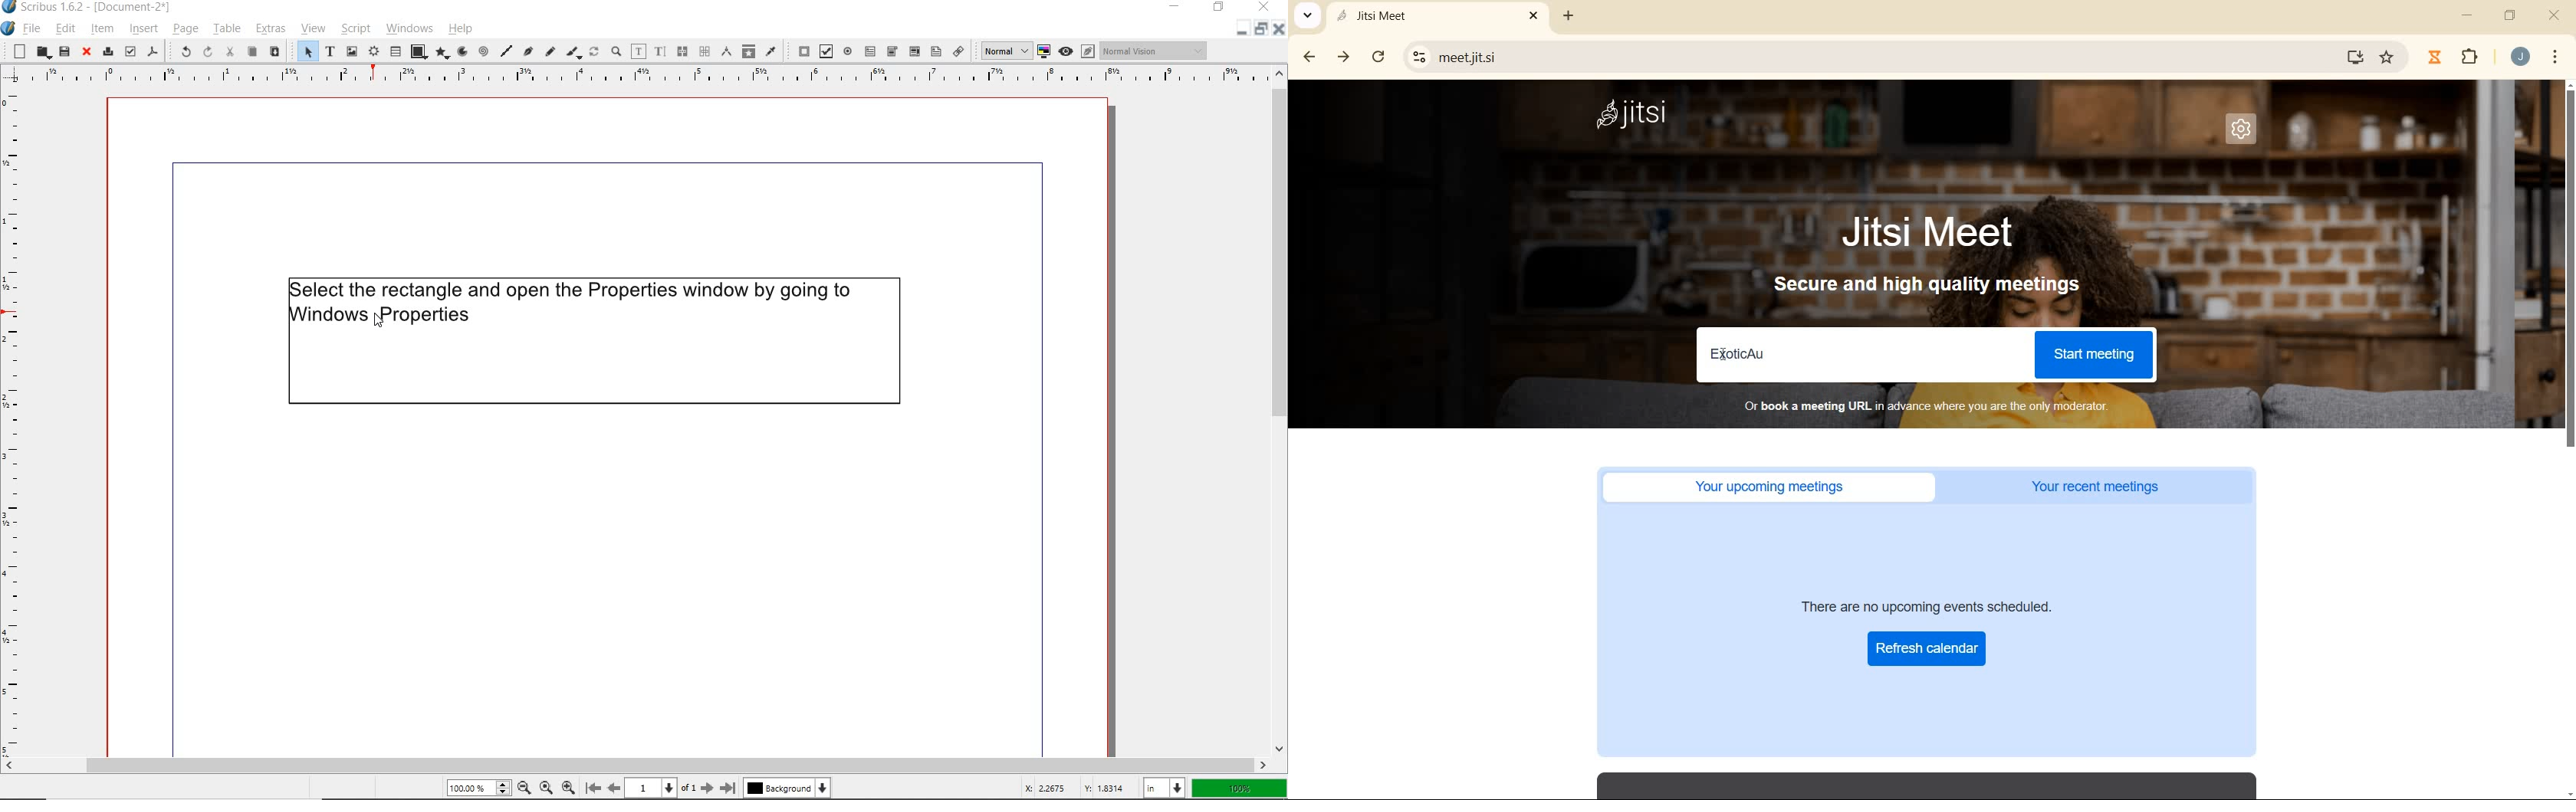 The height and width of the screenshot is (812, 2576). I want to click on arc, so click(462, 51).